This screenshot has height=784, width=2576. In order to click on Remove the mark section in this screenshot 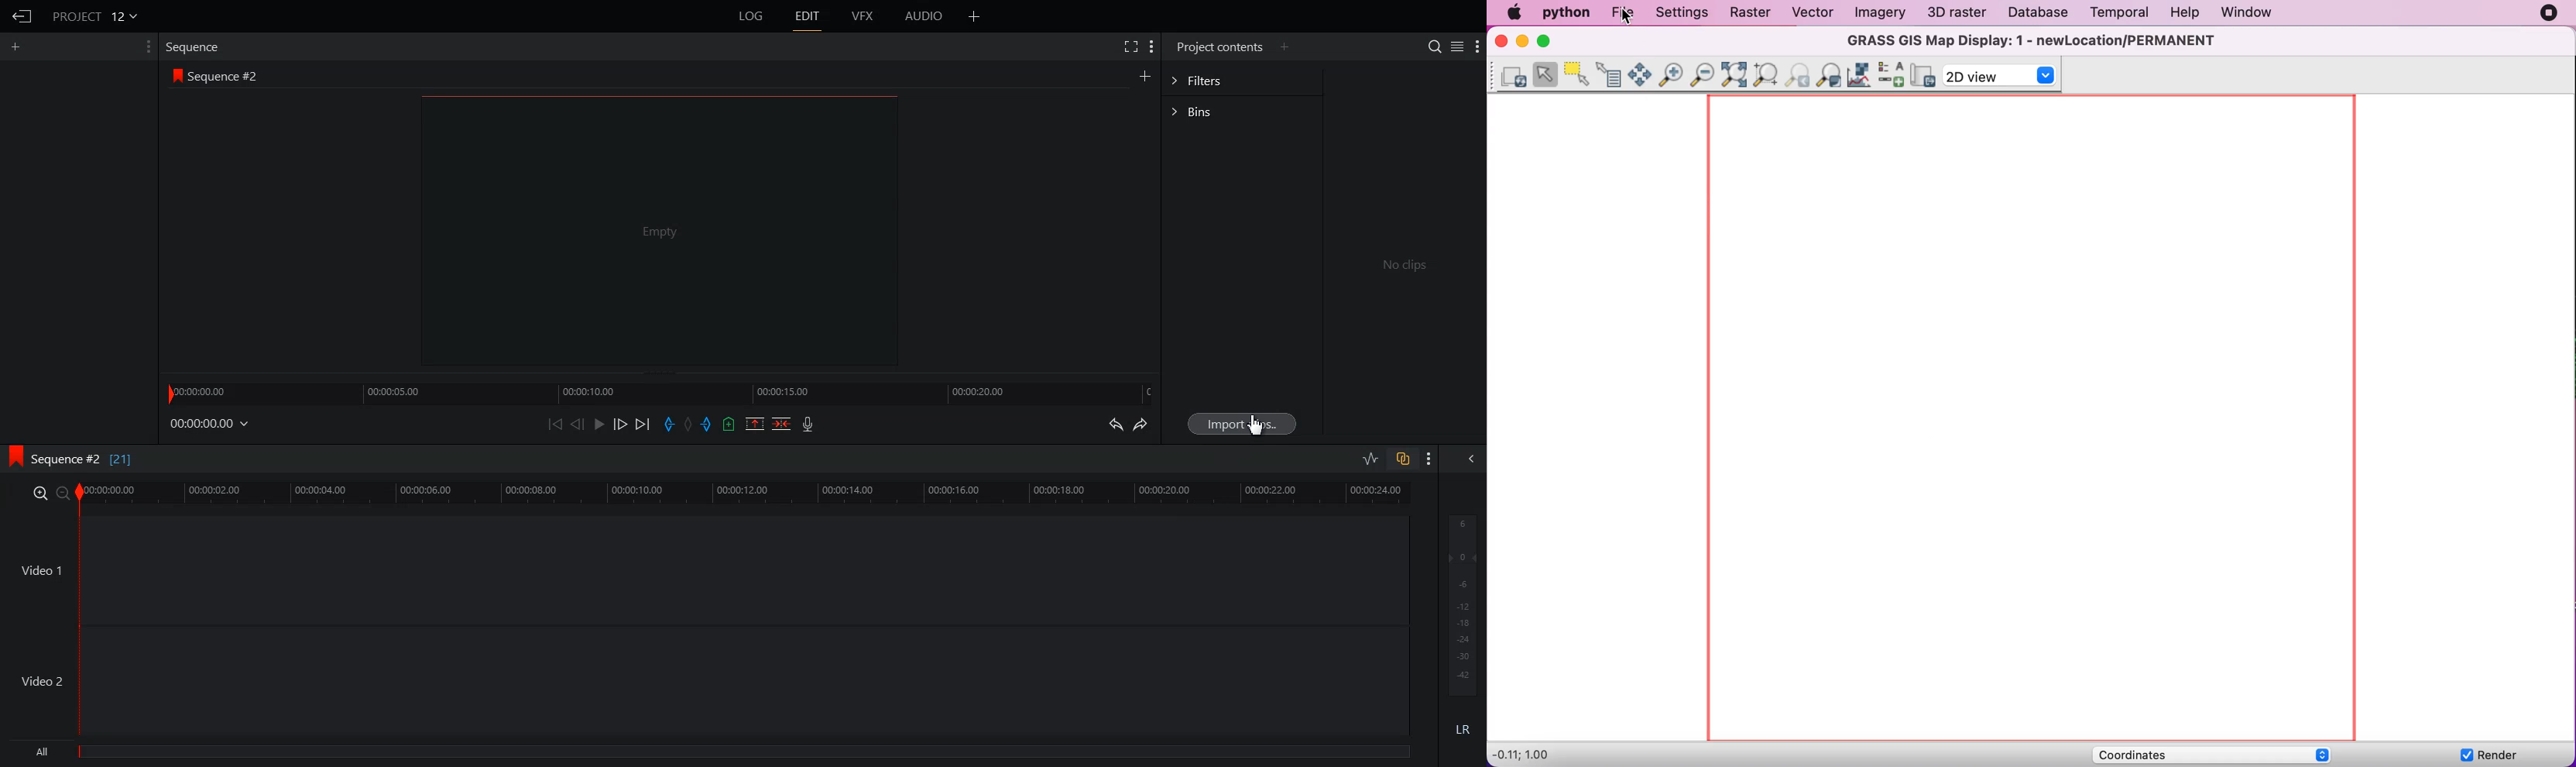, I will do `click(754, 423)`.